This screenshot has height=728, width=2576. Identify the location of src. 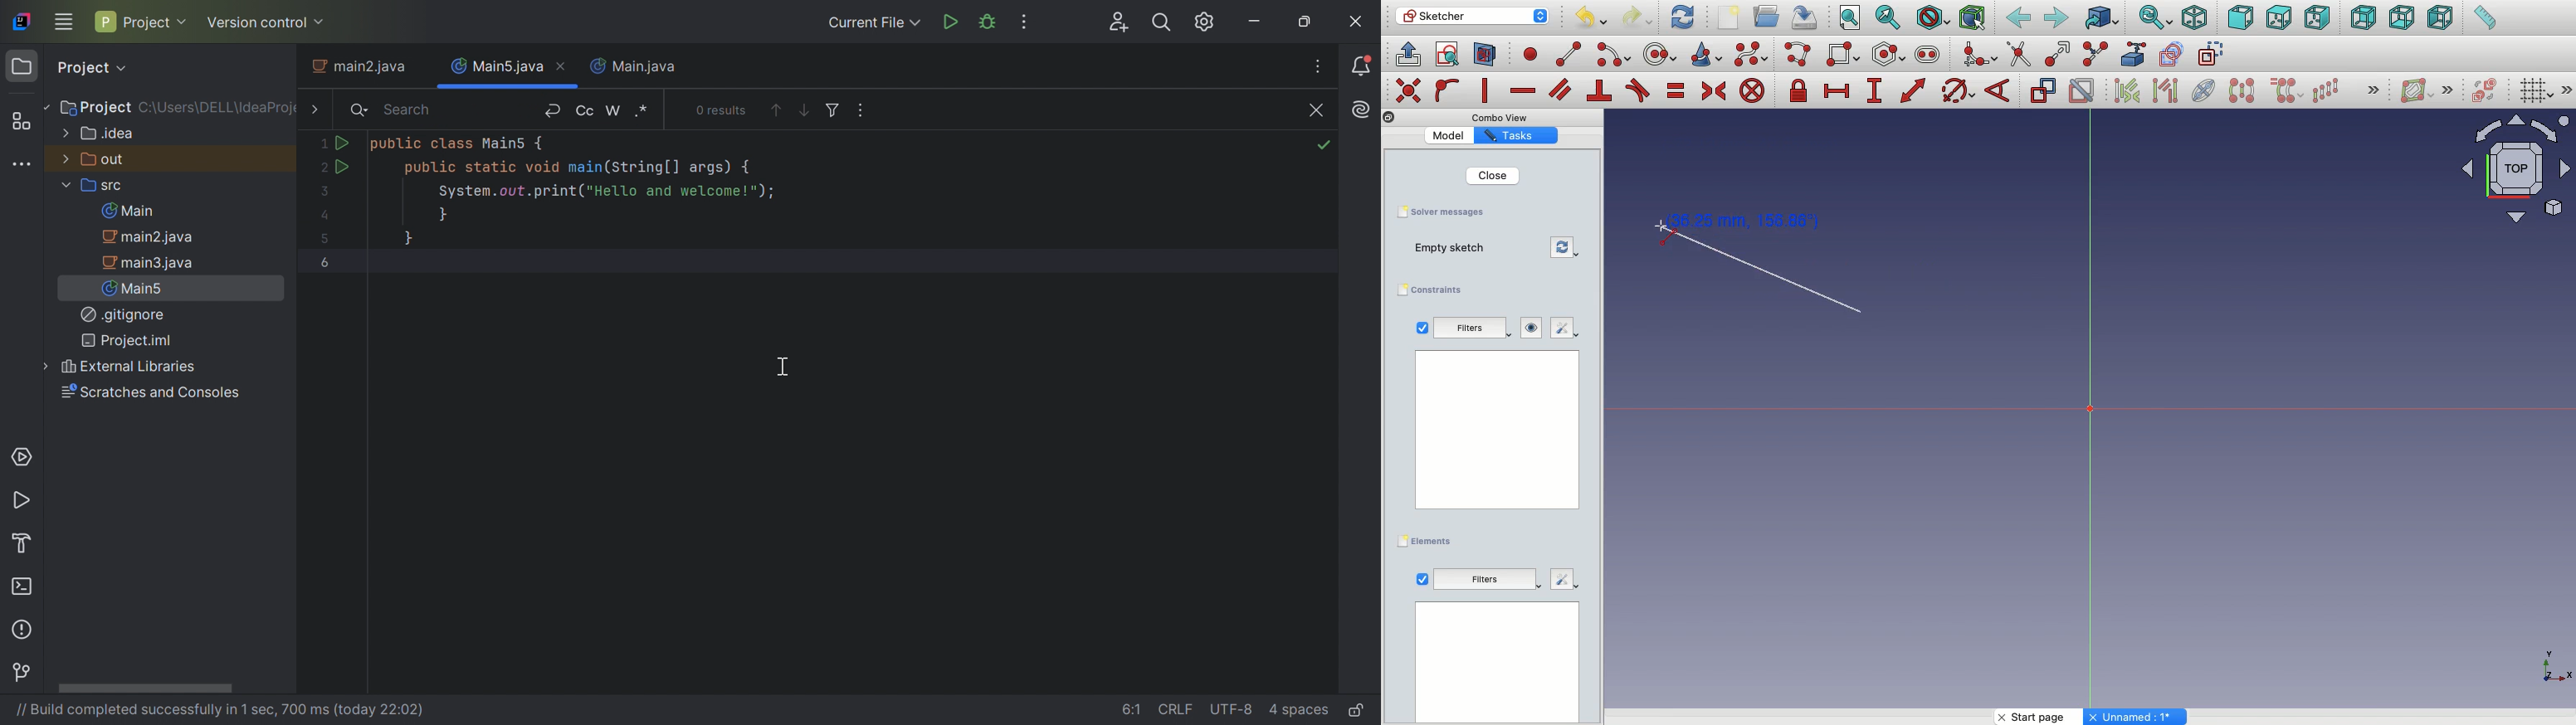
(94, 187).